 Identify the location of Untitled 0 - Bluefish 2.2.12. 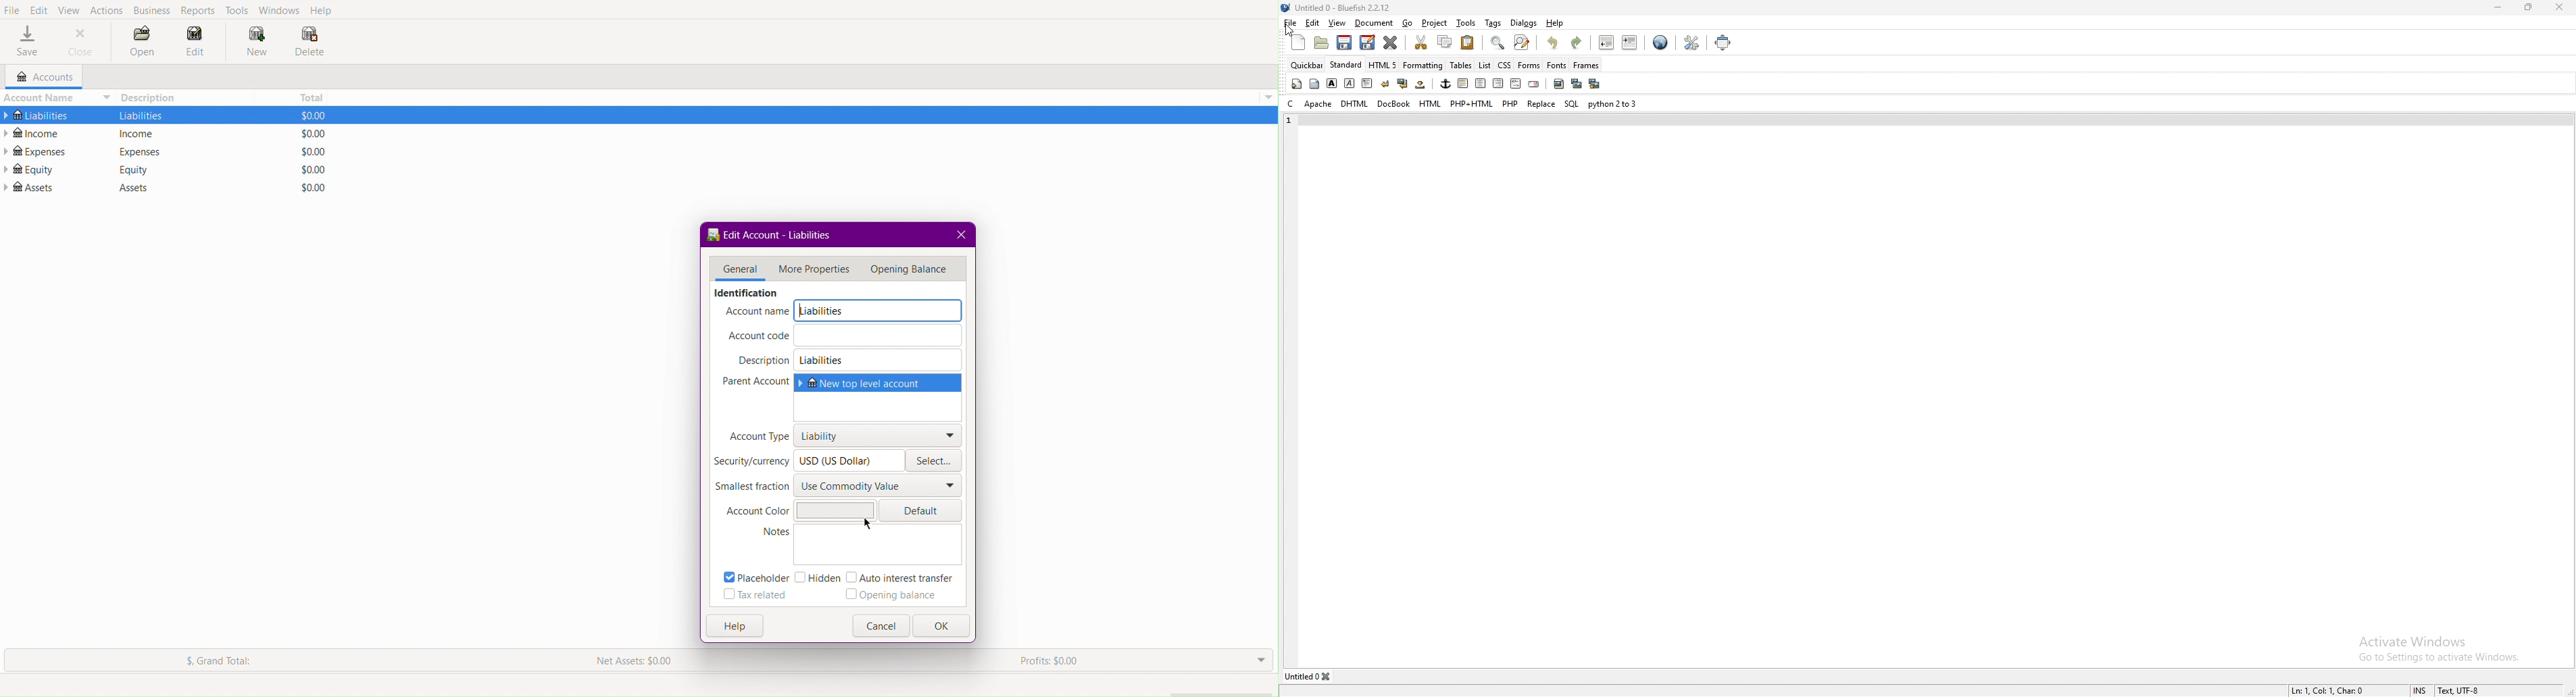
(1343, 7).